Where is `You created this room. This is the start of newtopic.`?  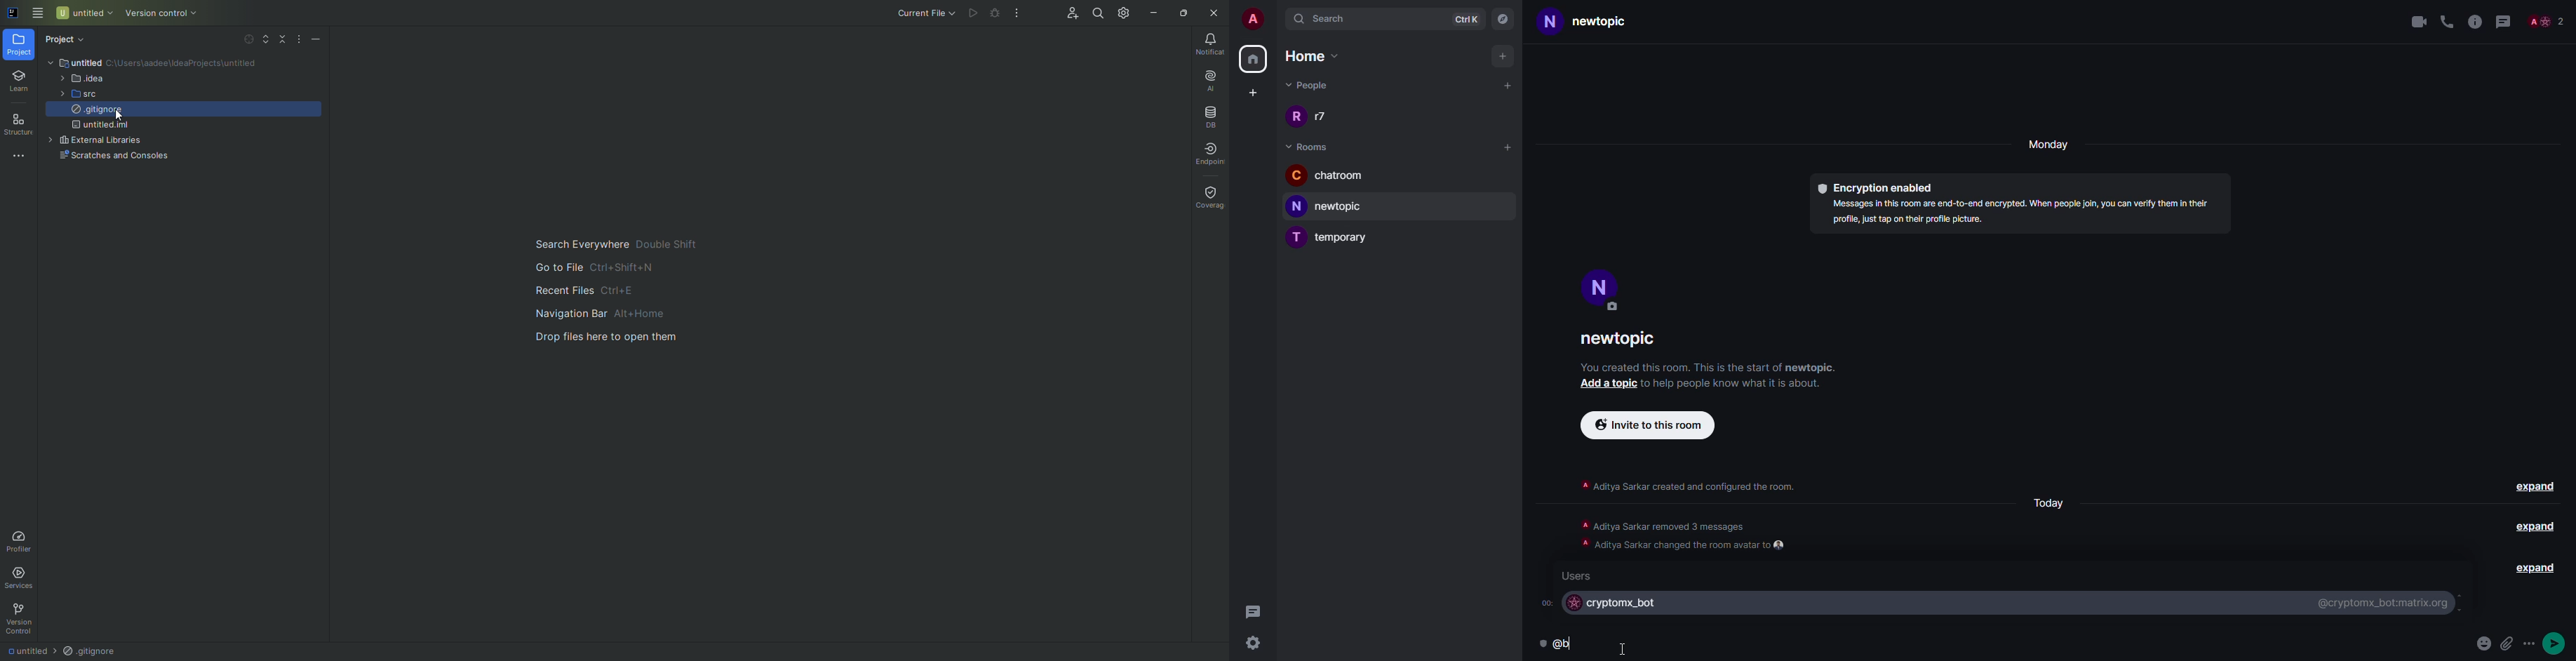
You created this room. This is the start of newtopic. is located at coordinates (1711, 366).